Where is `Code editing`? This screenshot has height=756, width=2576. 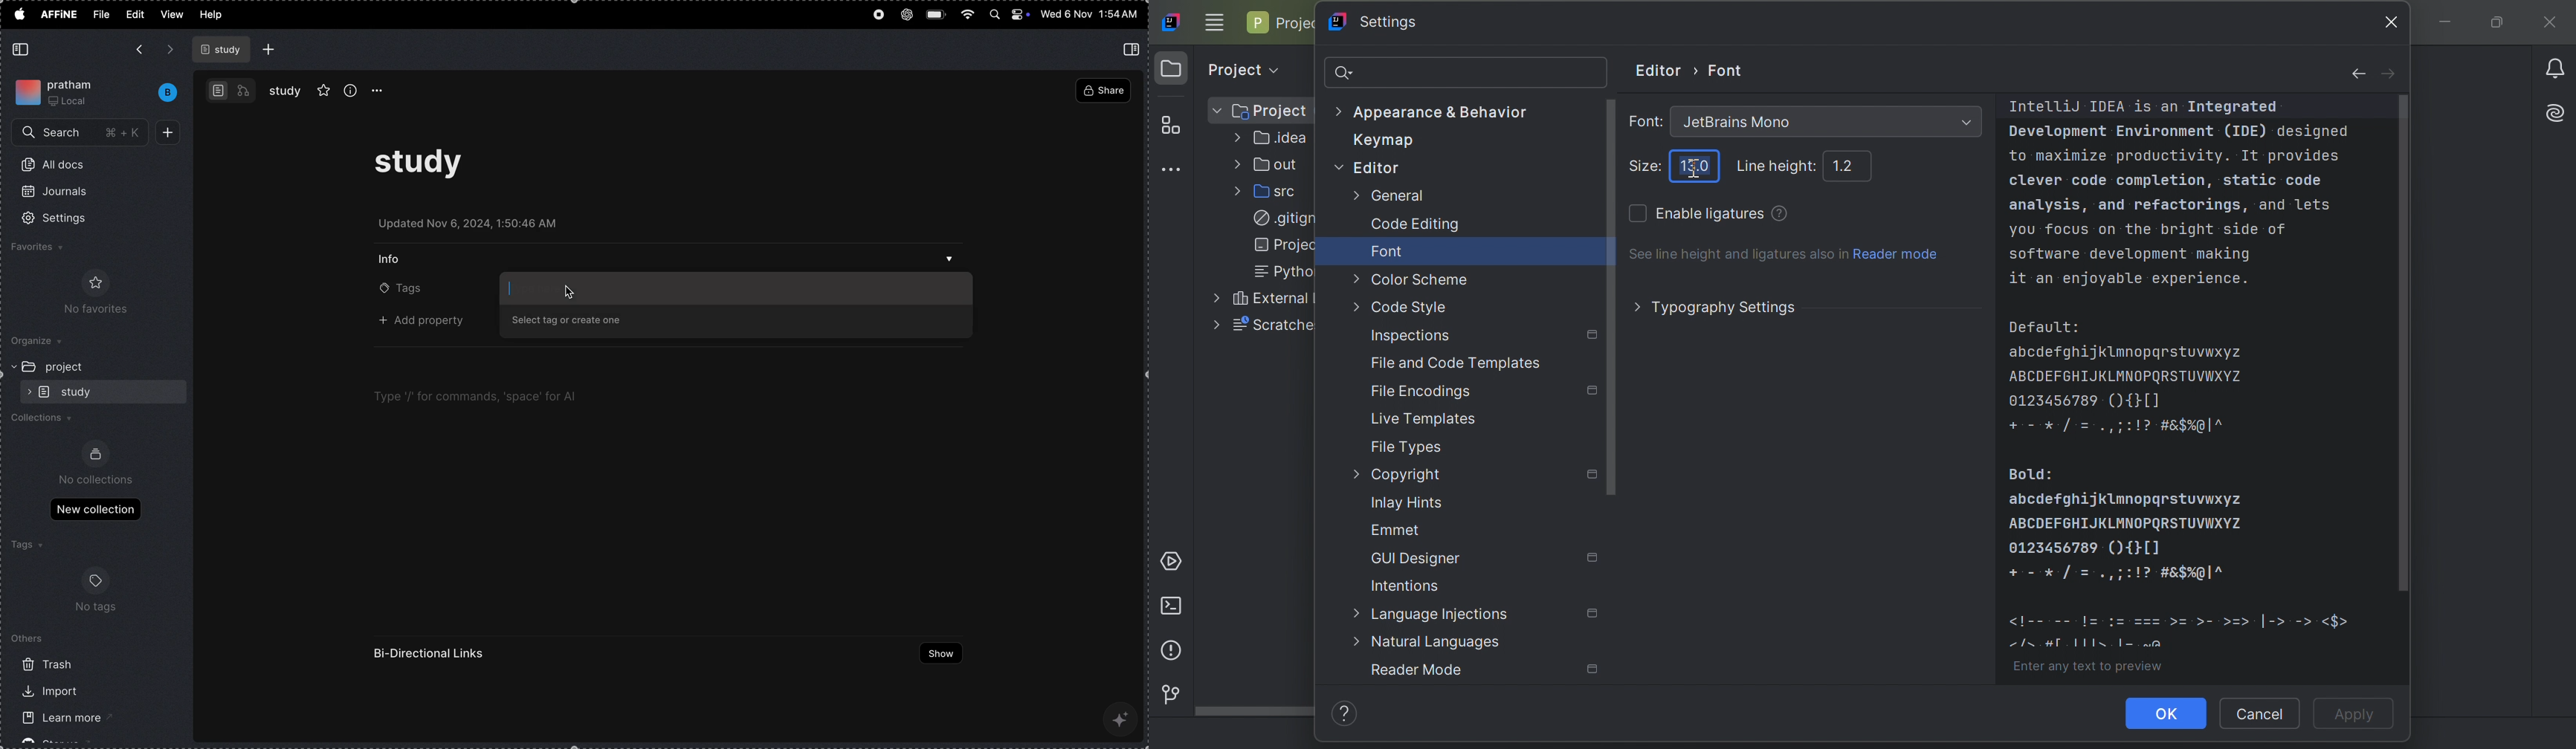 Code editing is located at coordinates (1416, 225).